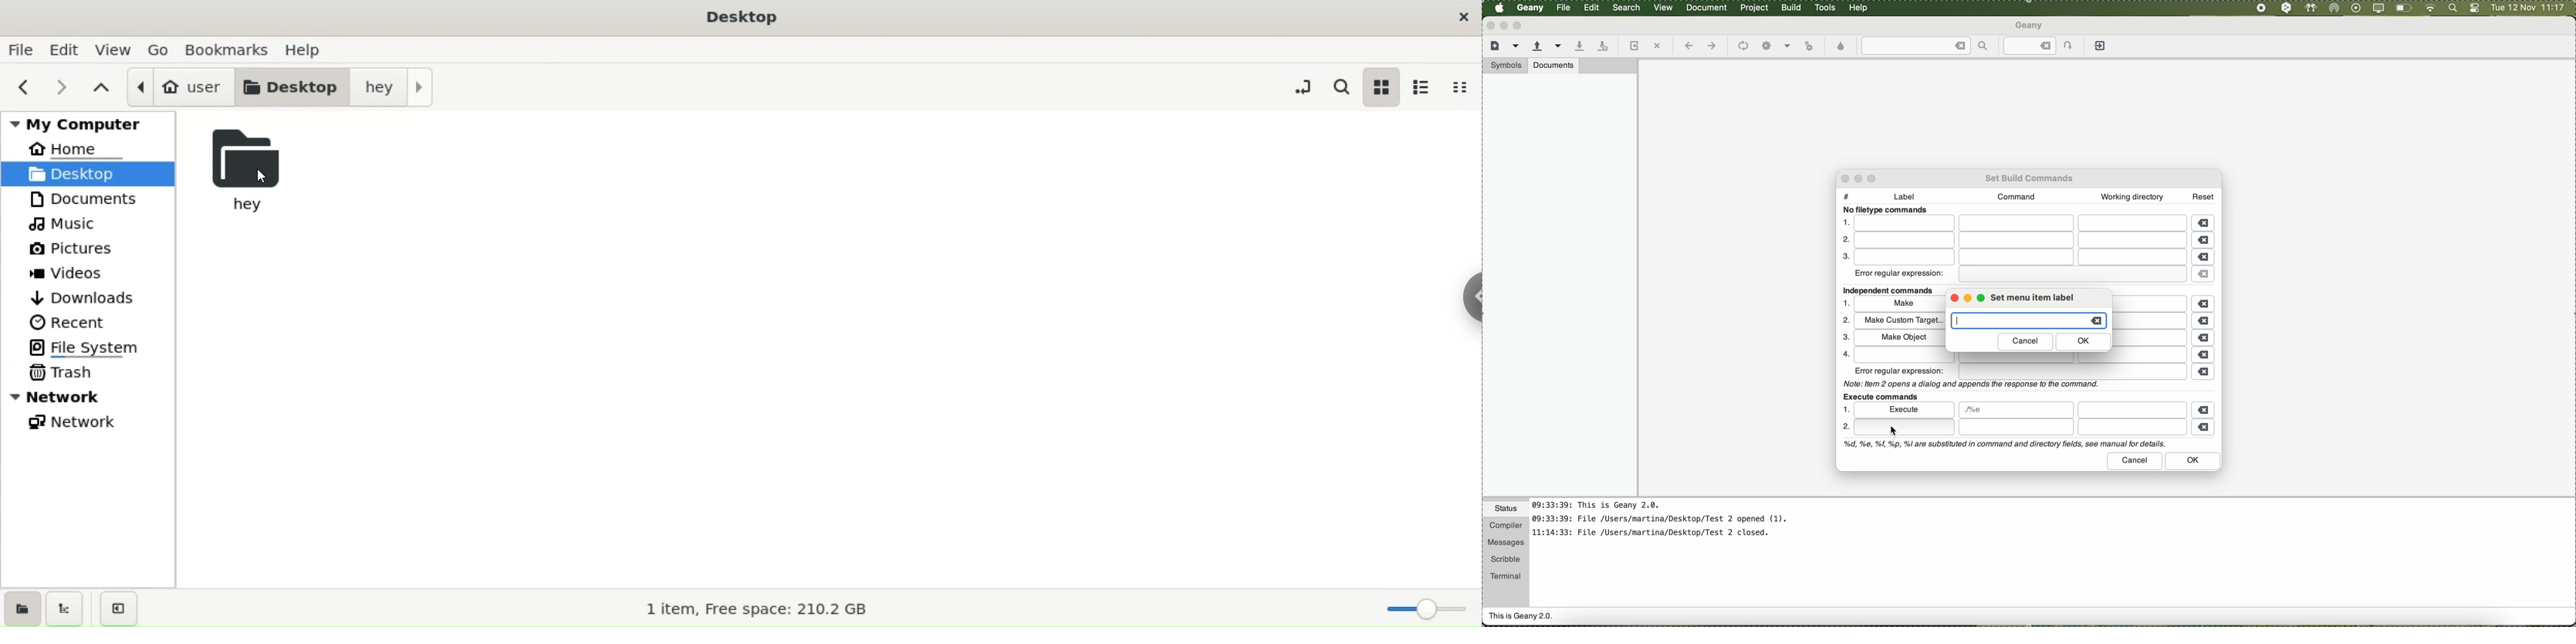 Image resolution: width=2576 pixels, height=644 pixels. Describe the element at coordinates (2154, 303) in the screenshot. I see `file` at that location.